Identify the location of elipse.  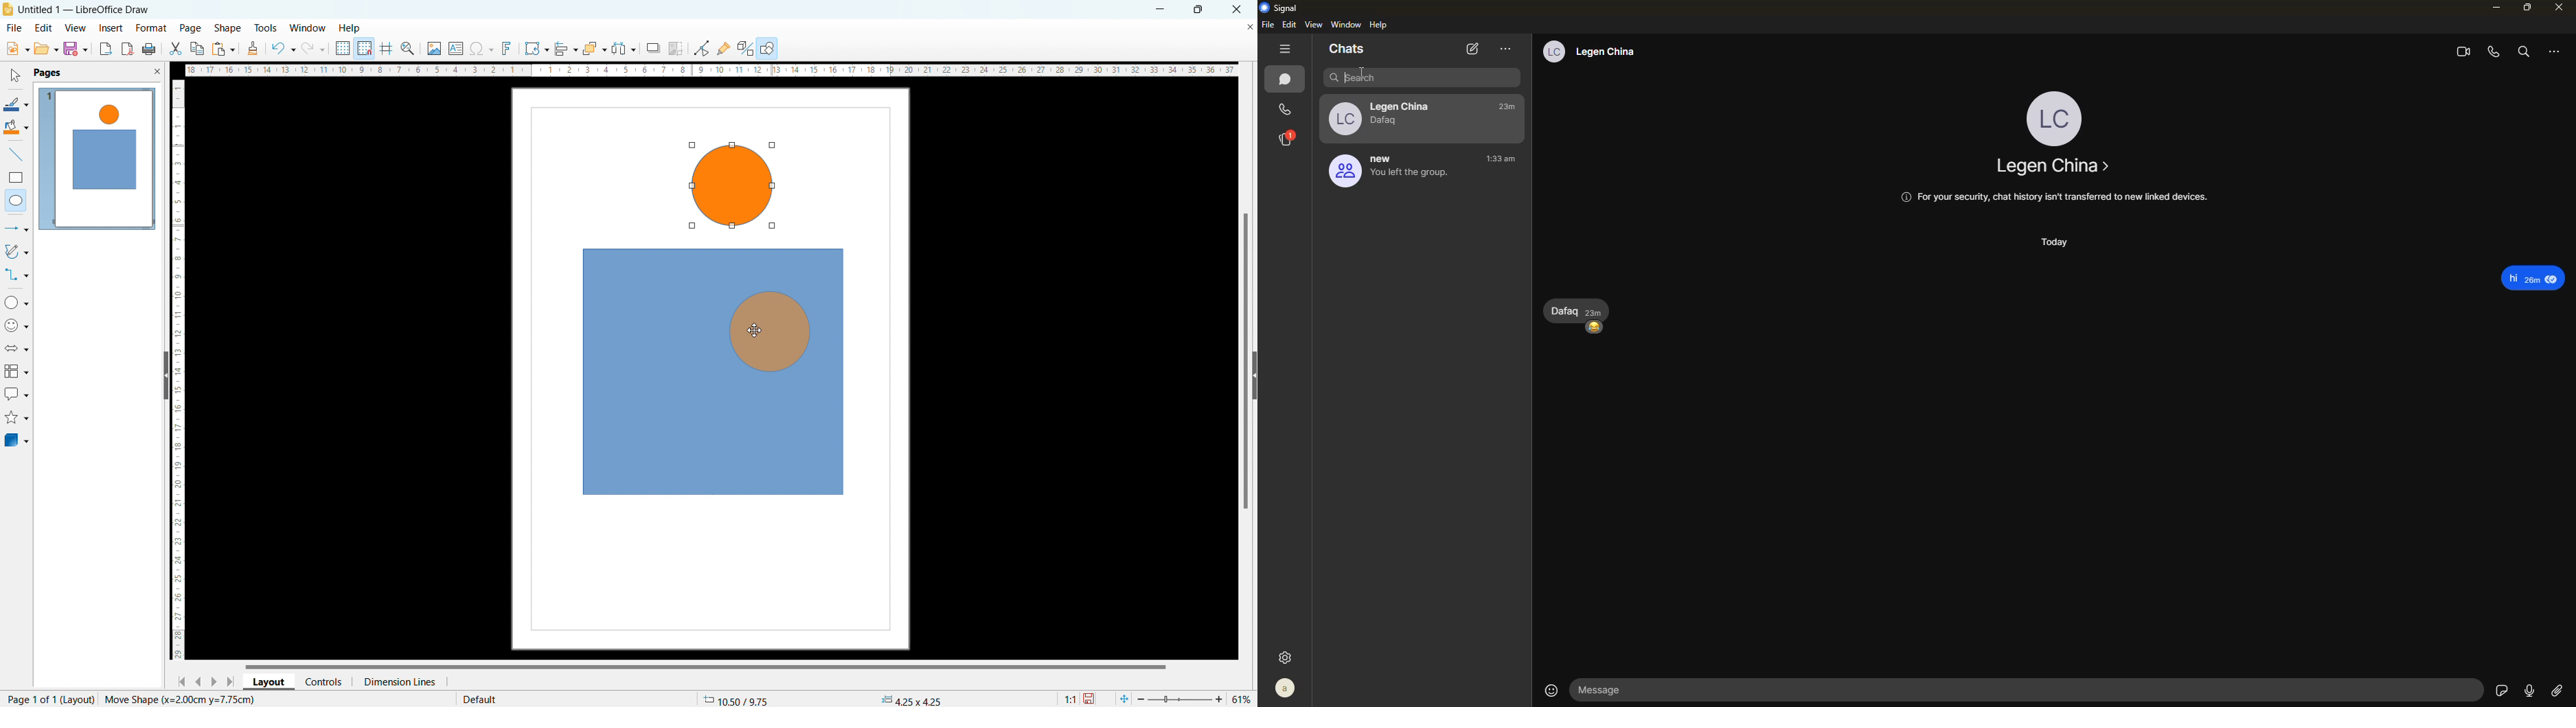
(16, 200).